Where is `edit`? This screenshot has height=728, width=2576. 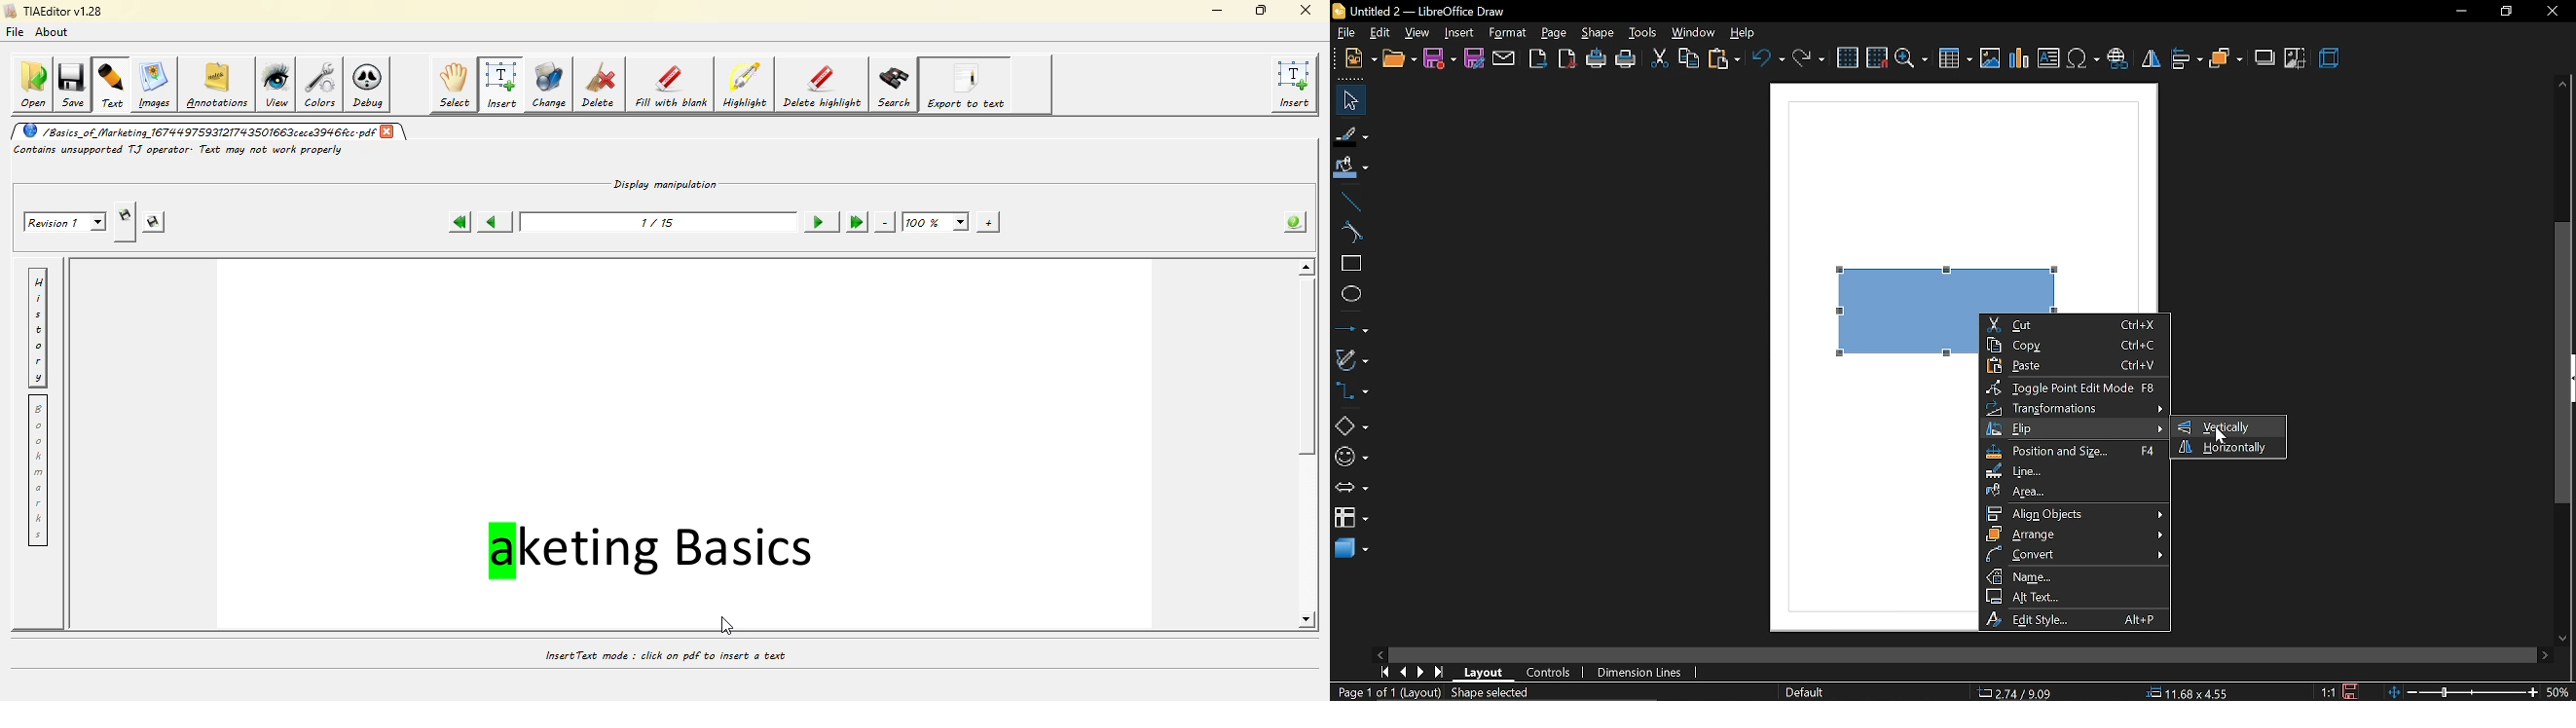
edit is located at coordinates (1380, 33).